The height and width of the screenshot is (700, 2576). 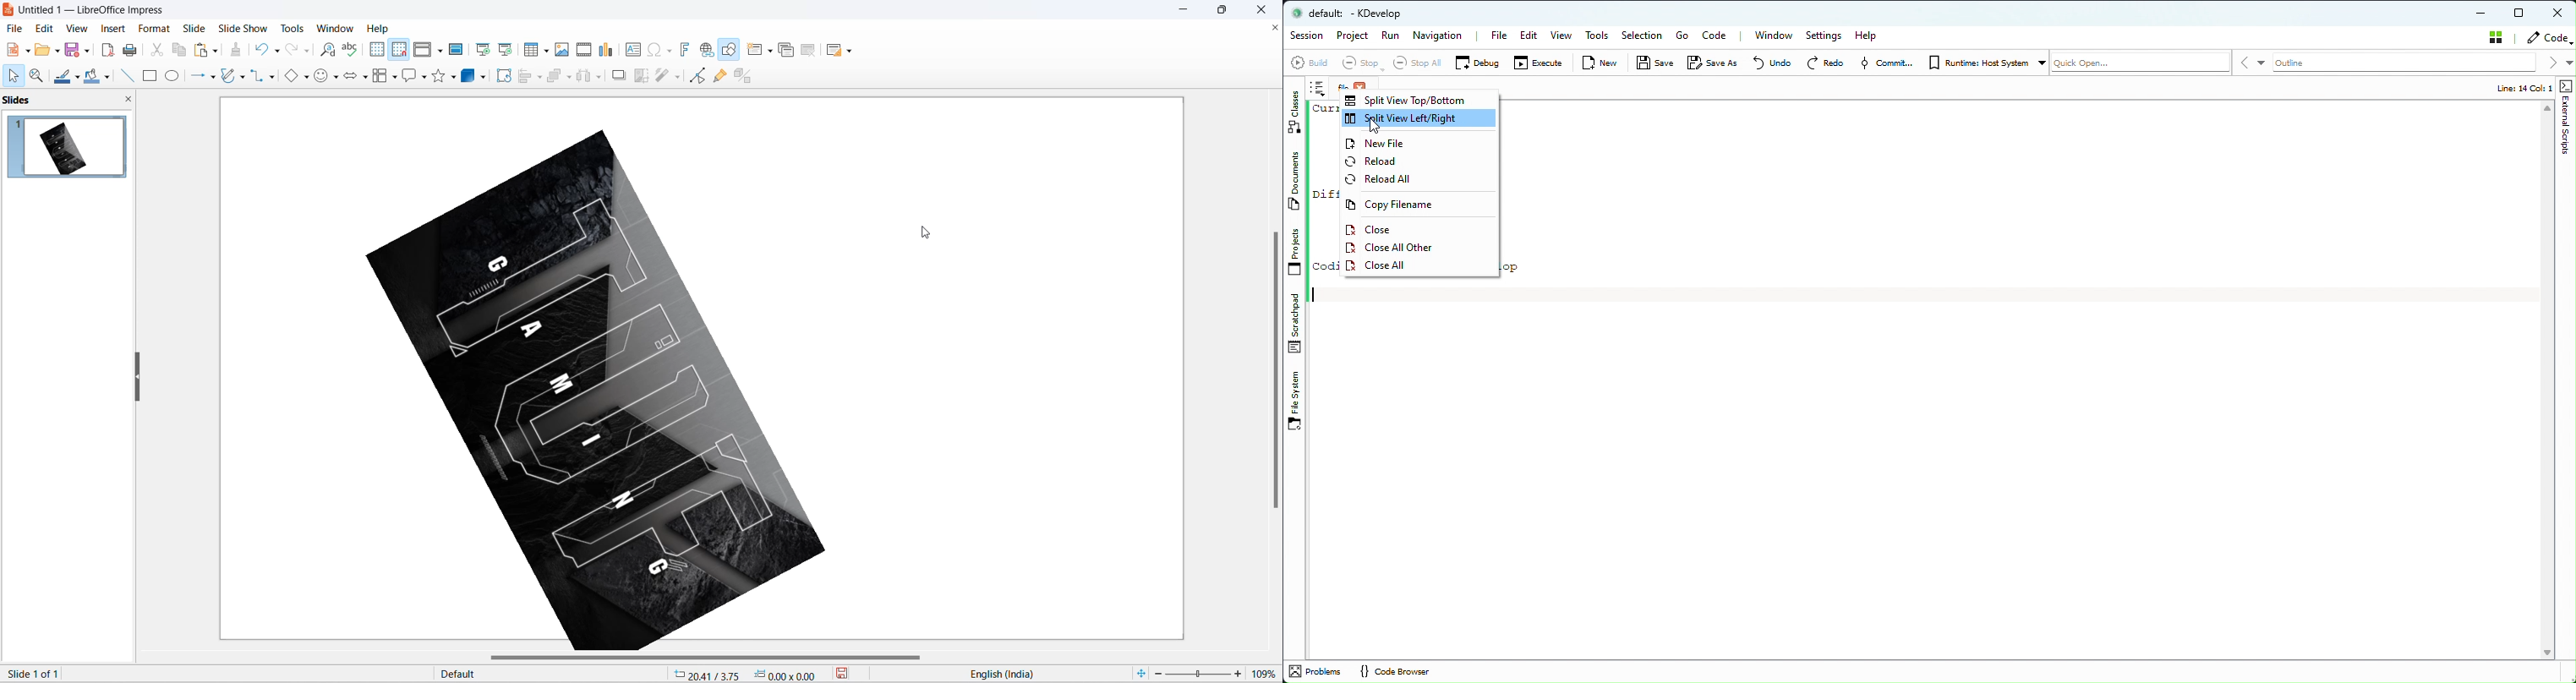 What do you see at coordinates (1229, 12) in the screenshot?
I see `maximize` at bounding box center [1229, 12].